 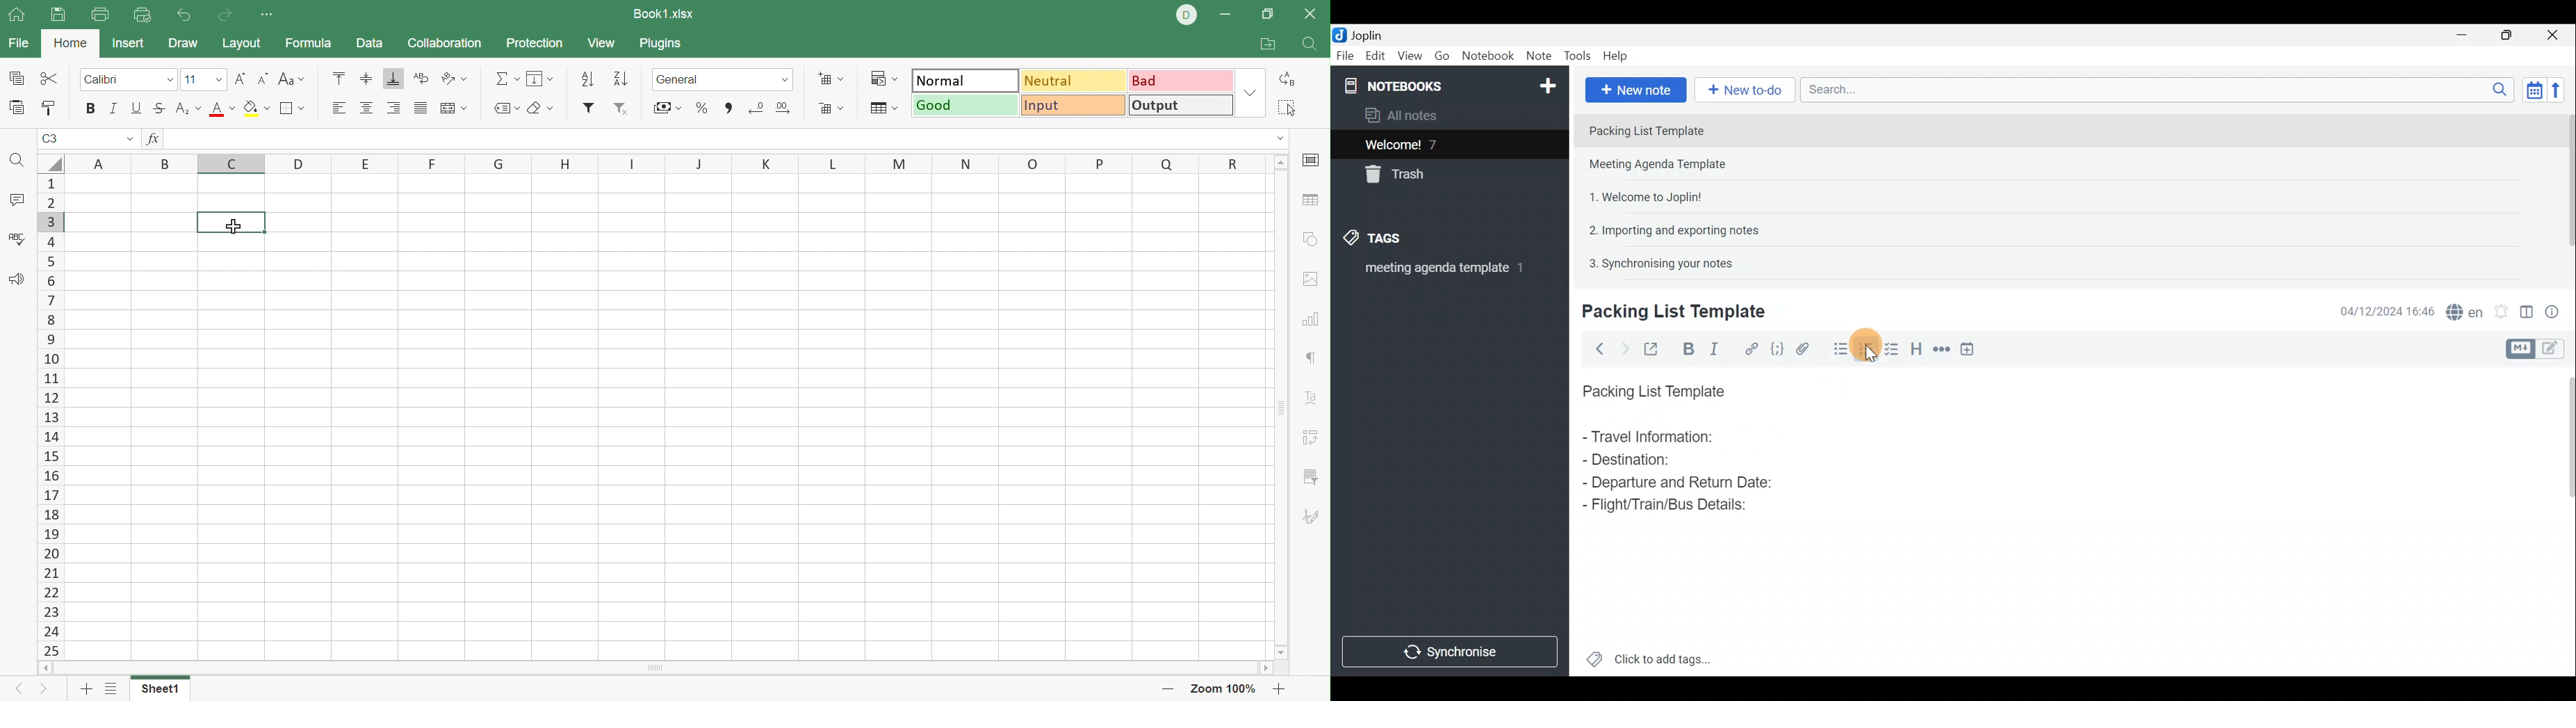 I want to click on Percent style, so click(x=704, y=108).